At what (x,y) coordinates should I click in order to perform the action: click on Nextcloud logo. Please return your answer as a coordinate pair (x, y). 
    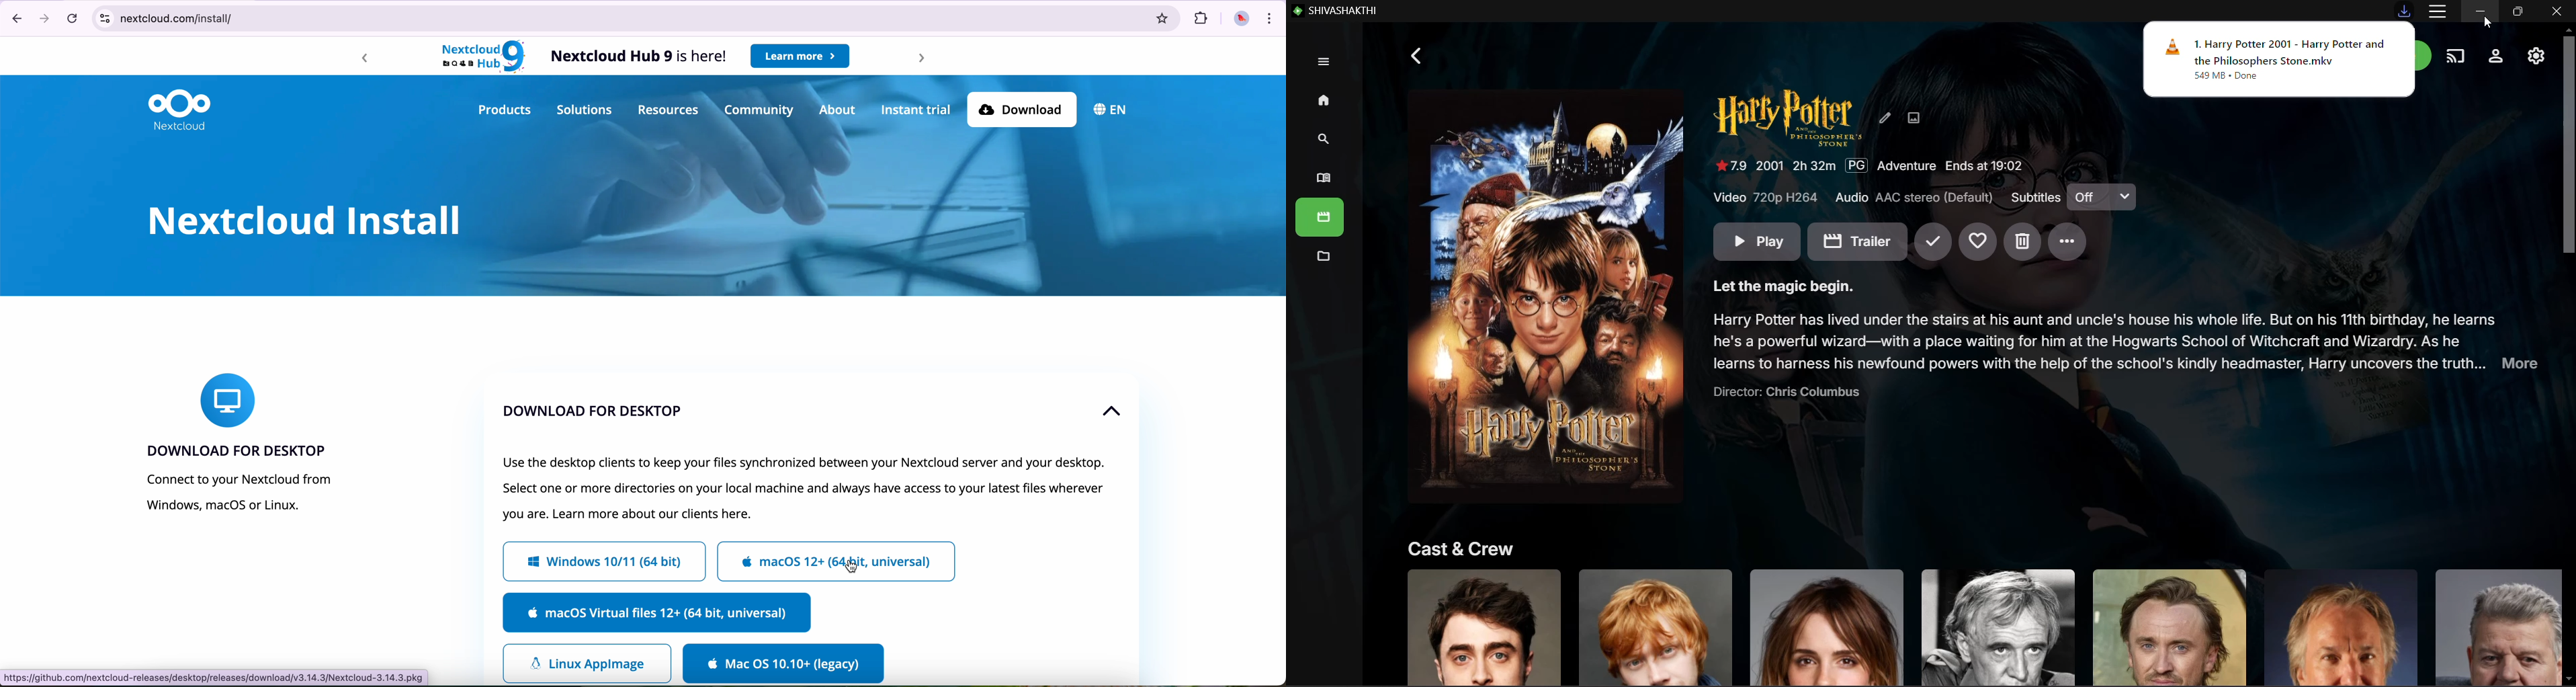
    Looking at the image, I should click on (181, 108).